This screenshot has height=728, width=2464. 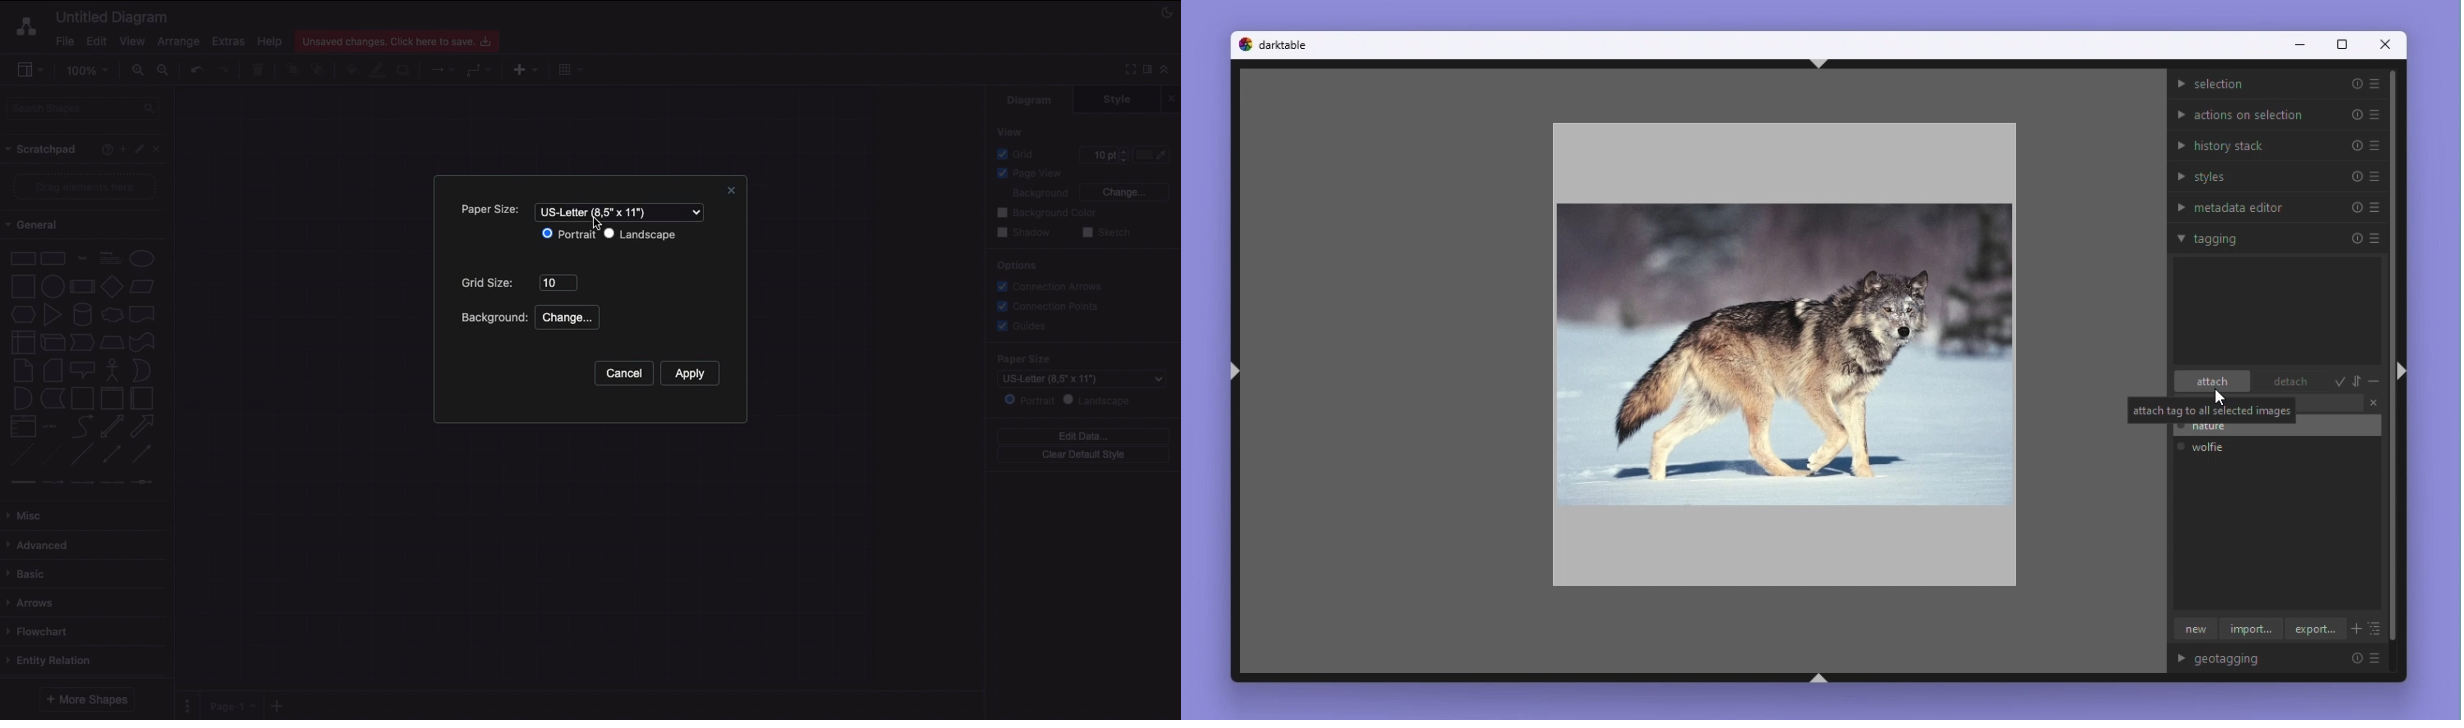 What do you see at coordinates (1234, 373) in the screenshot?
I see `ctrl+shift+l` at bounding box center [1234, 373].